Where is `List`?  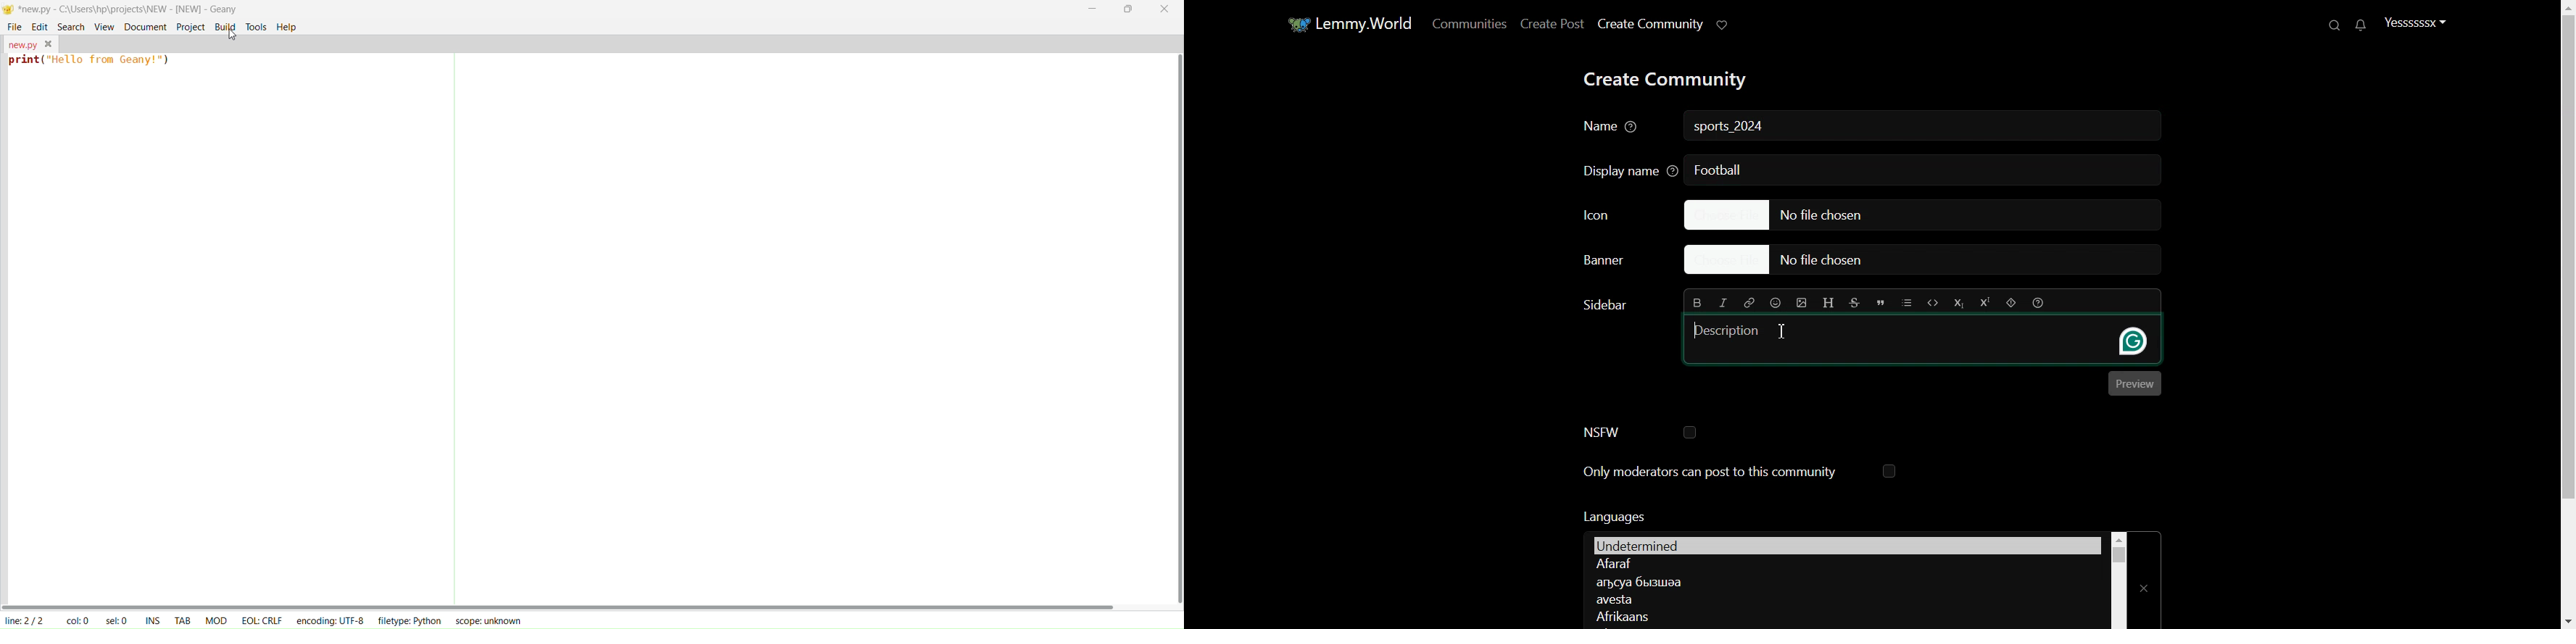 List is located at coordinates (1907, 302).